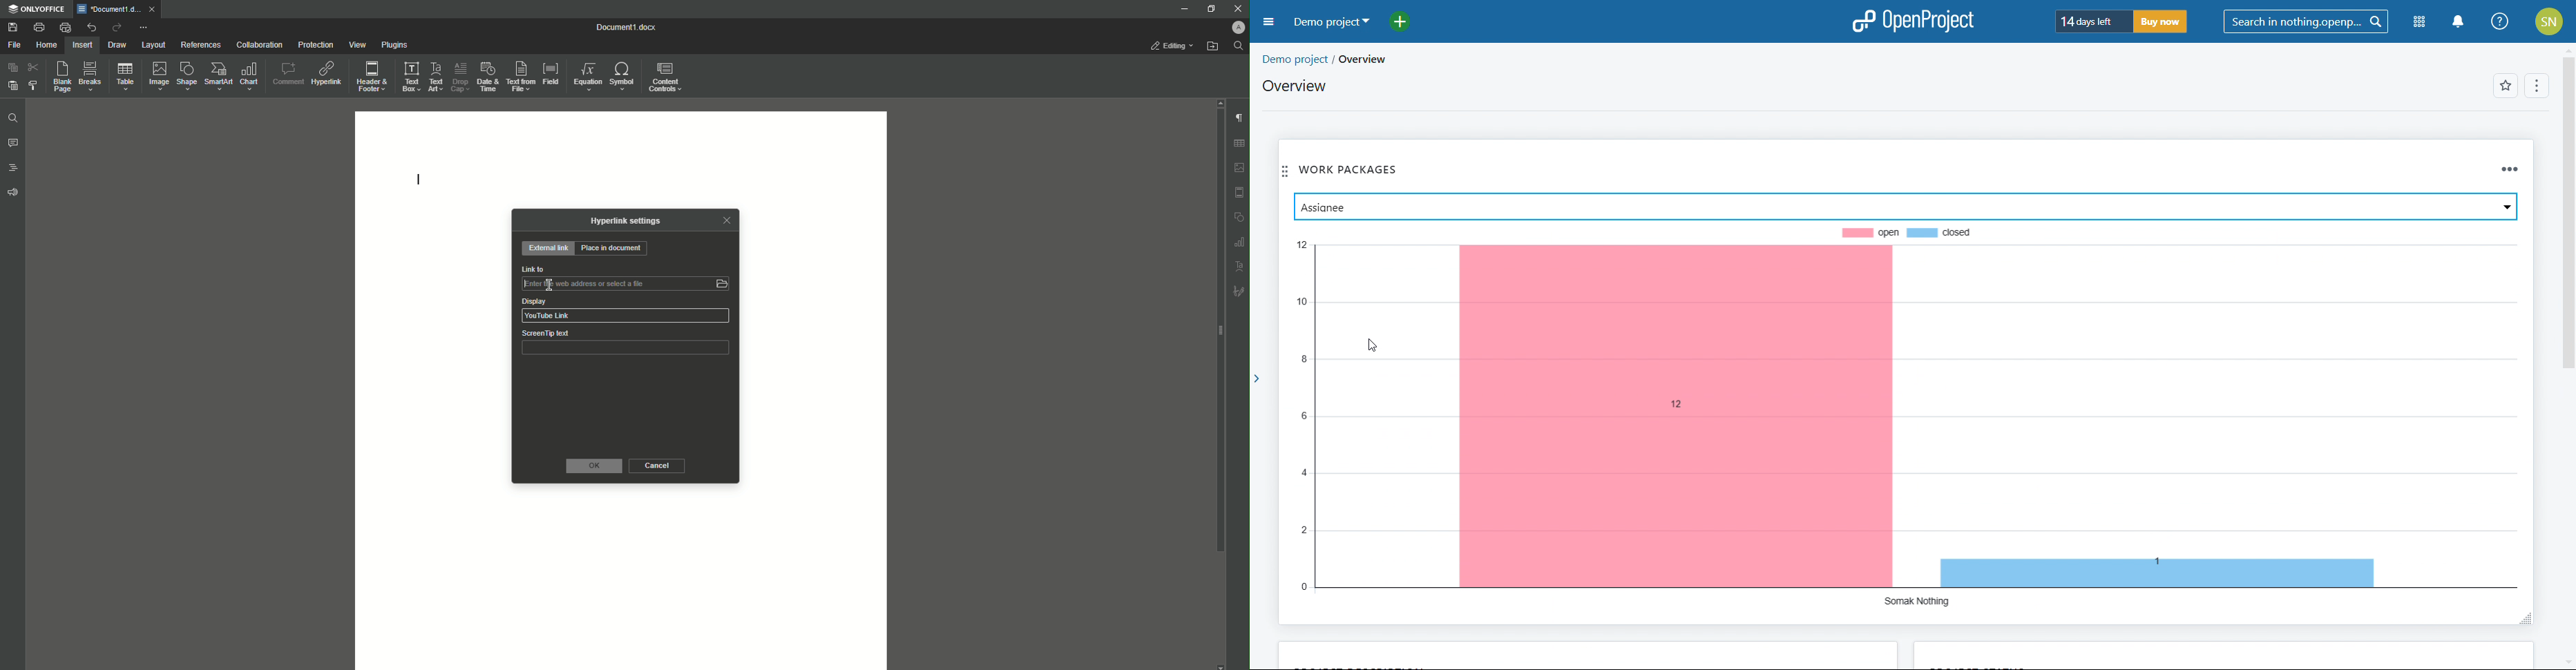 The image size is (2576, 672). I want to click on insertion cursor, so click(549, 285).